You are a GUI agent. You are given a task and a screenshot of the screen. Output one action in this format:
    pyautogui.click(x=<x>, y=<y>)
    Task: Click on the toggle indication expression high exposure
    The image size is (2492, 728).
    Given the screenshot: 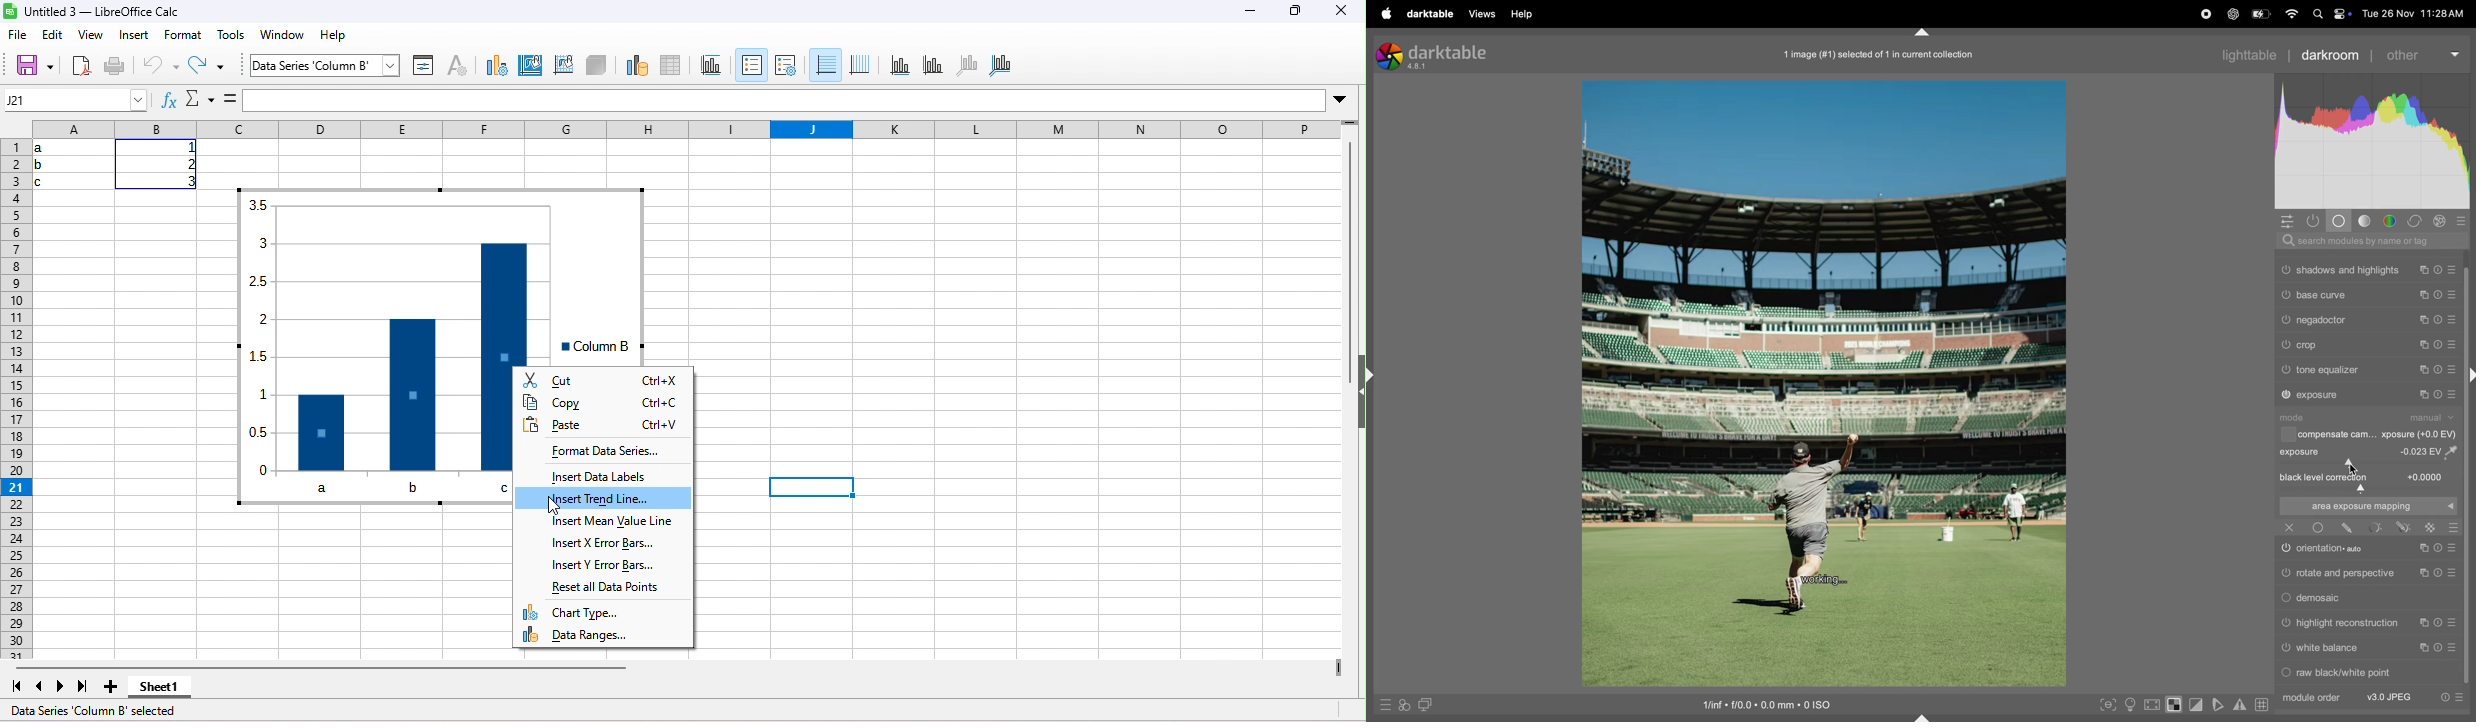 What is the action you would take?
    pyautogui.click(x=2175, y=705)
    